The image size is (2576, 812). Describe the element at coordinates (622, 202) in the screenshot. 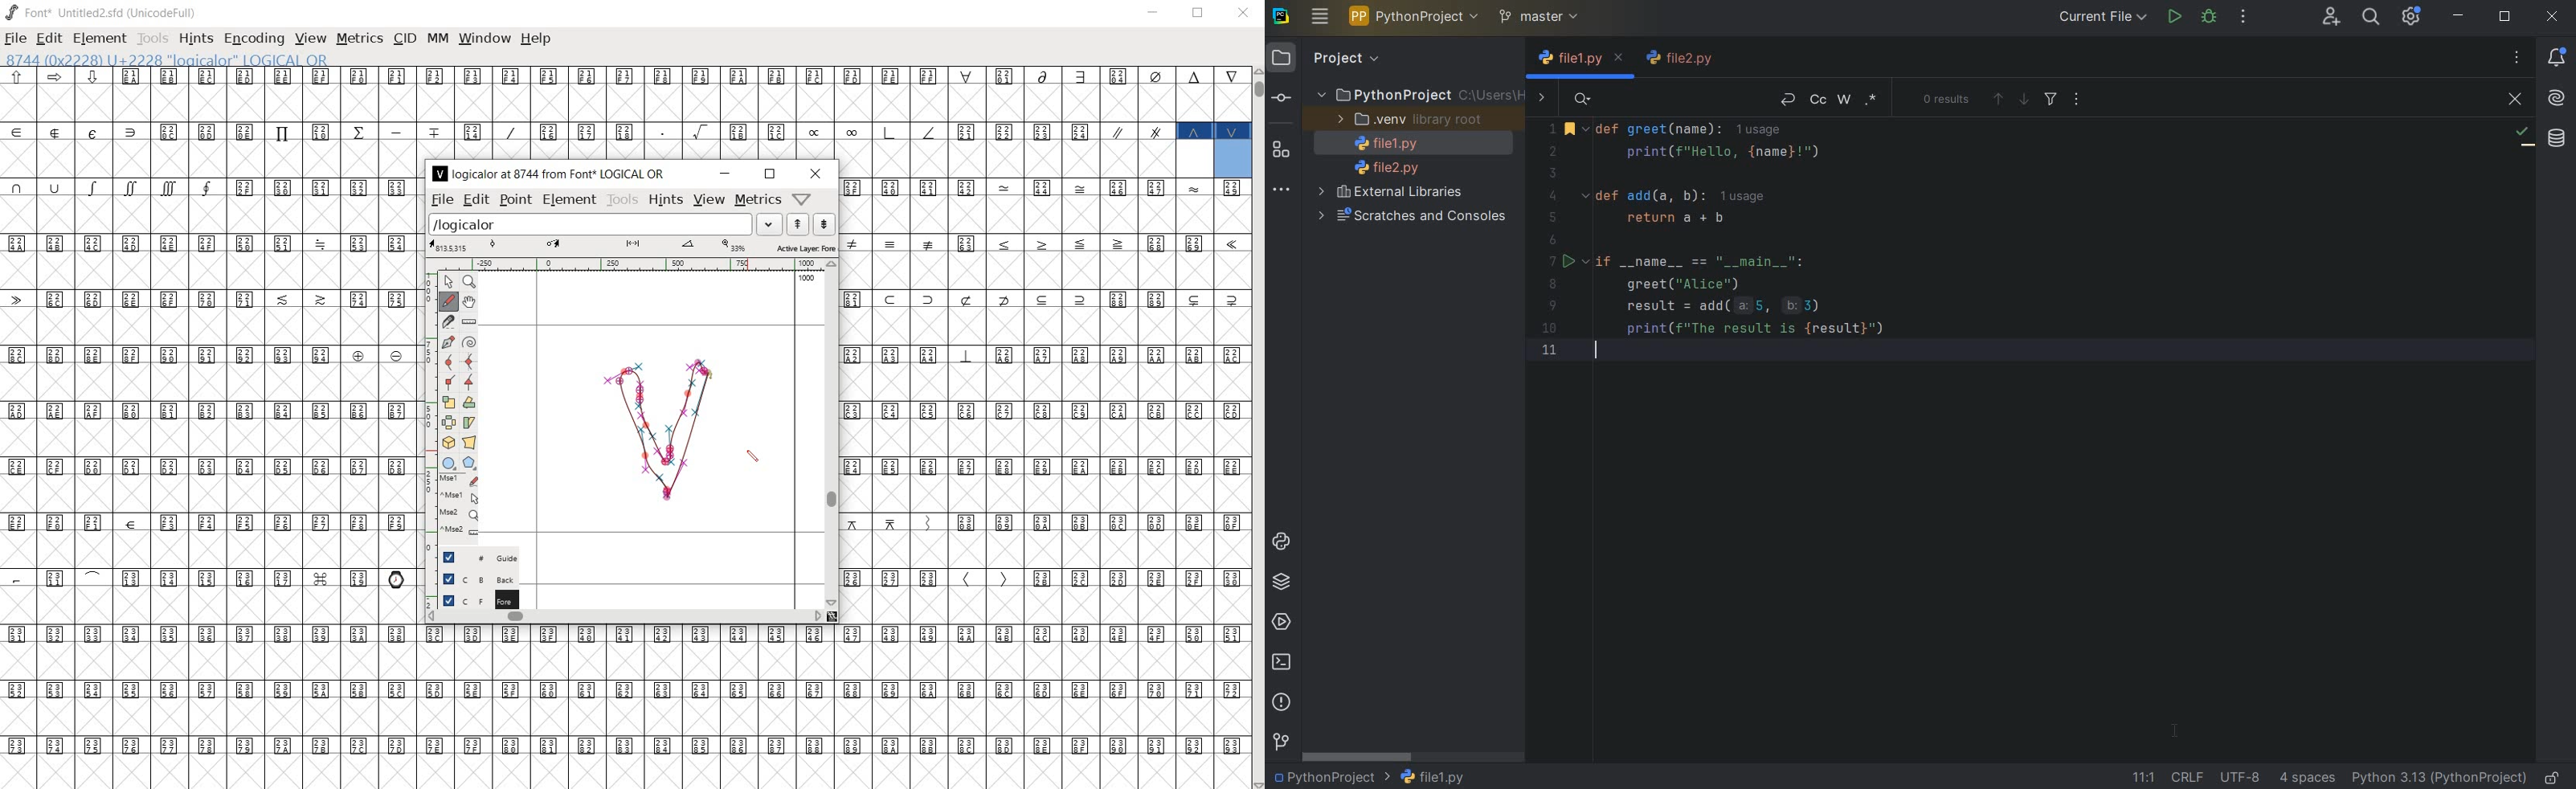

I see `tools` at that location.